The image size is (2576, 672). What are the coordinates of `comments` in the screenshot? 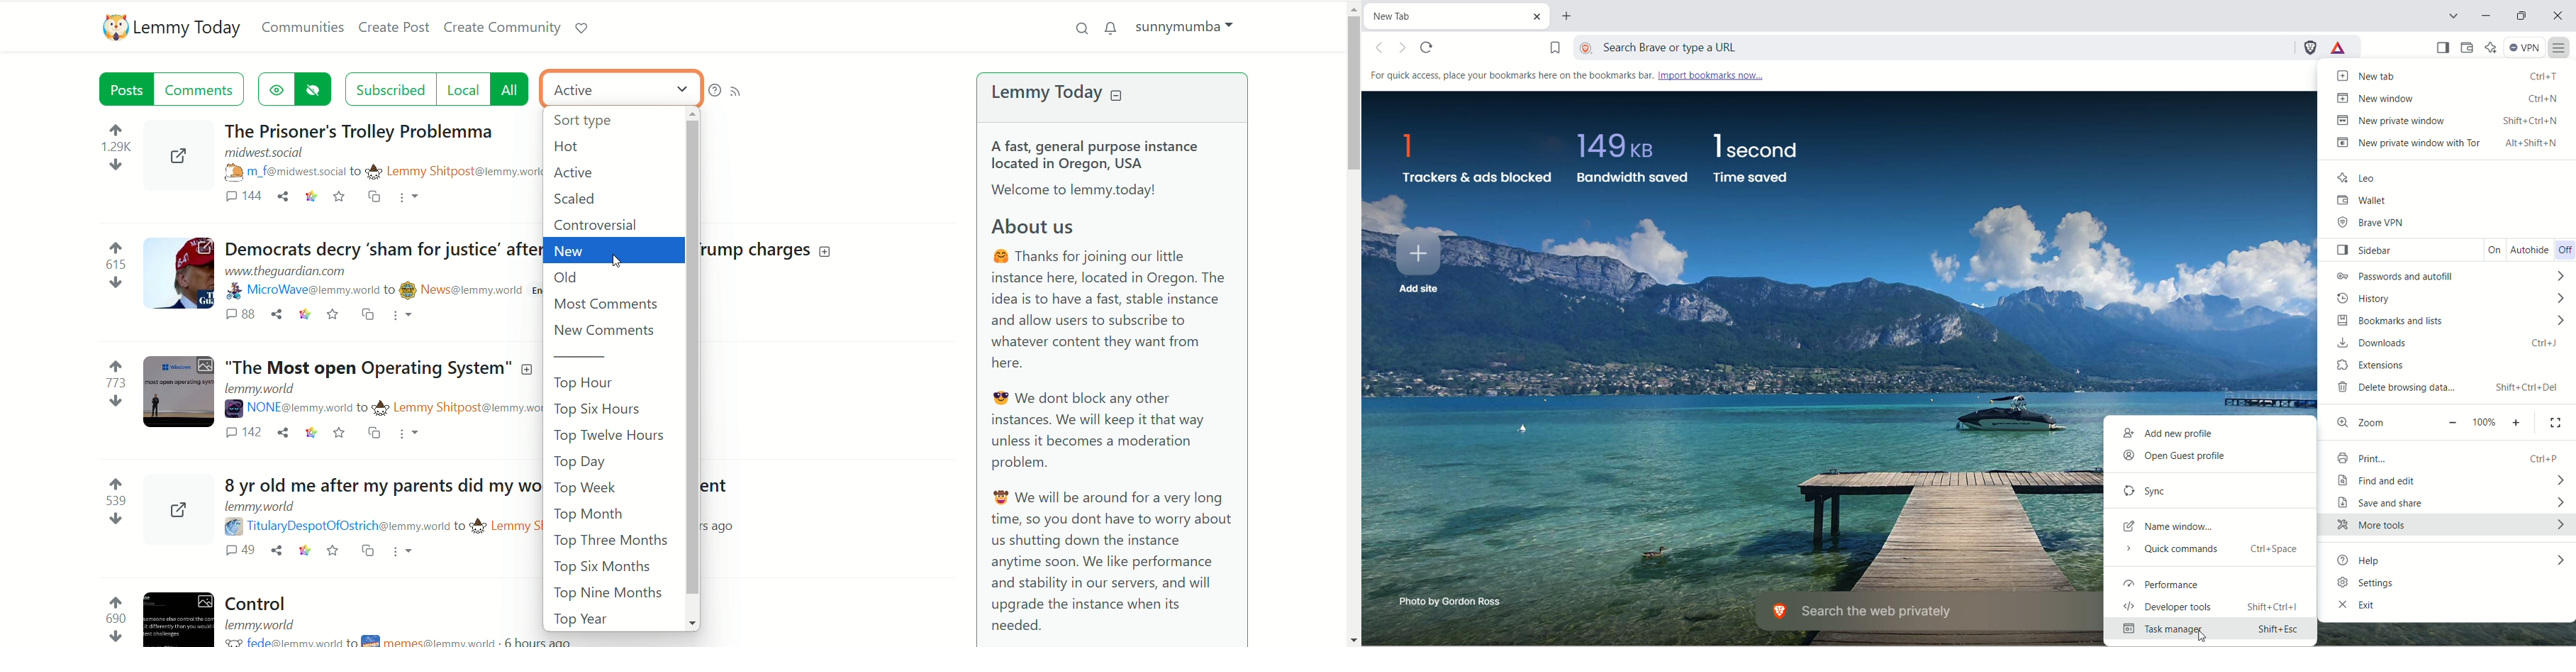 It's located at (242, 434).